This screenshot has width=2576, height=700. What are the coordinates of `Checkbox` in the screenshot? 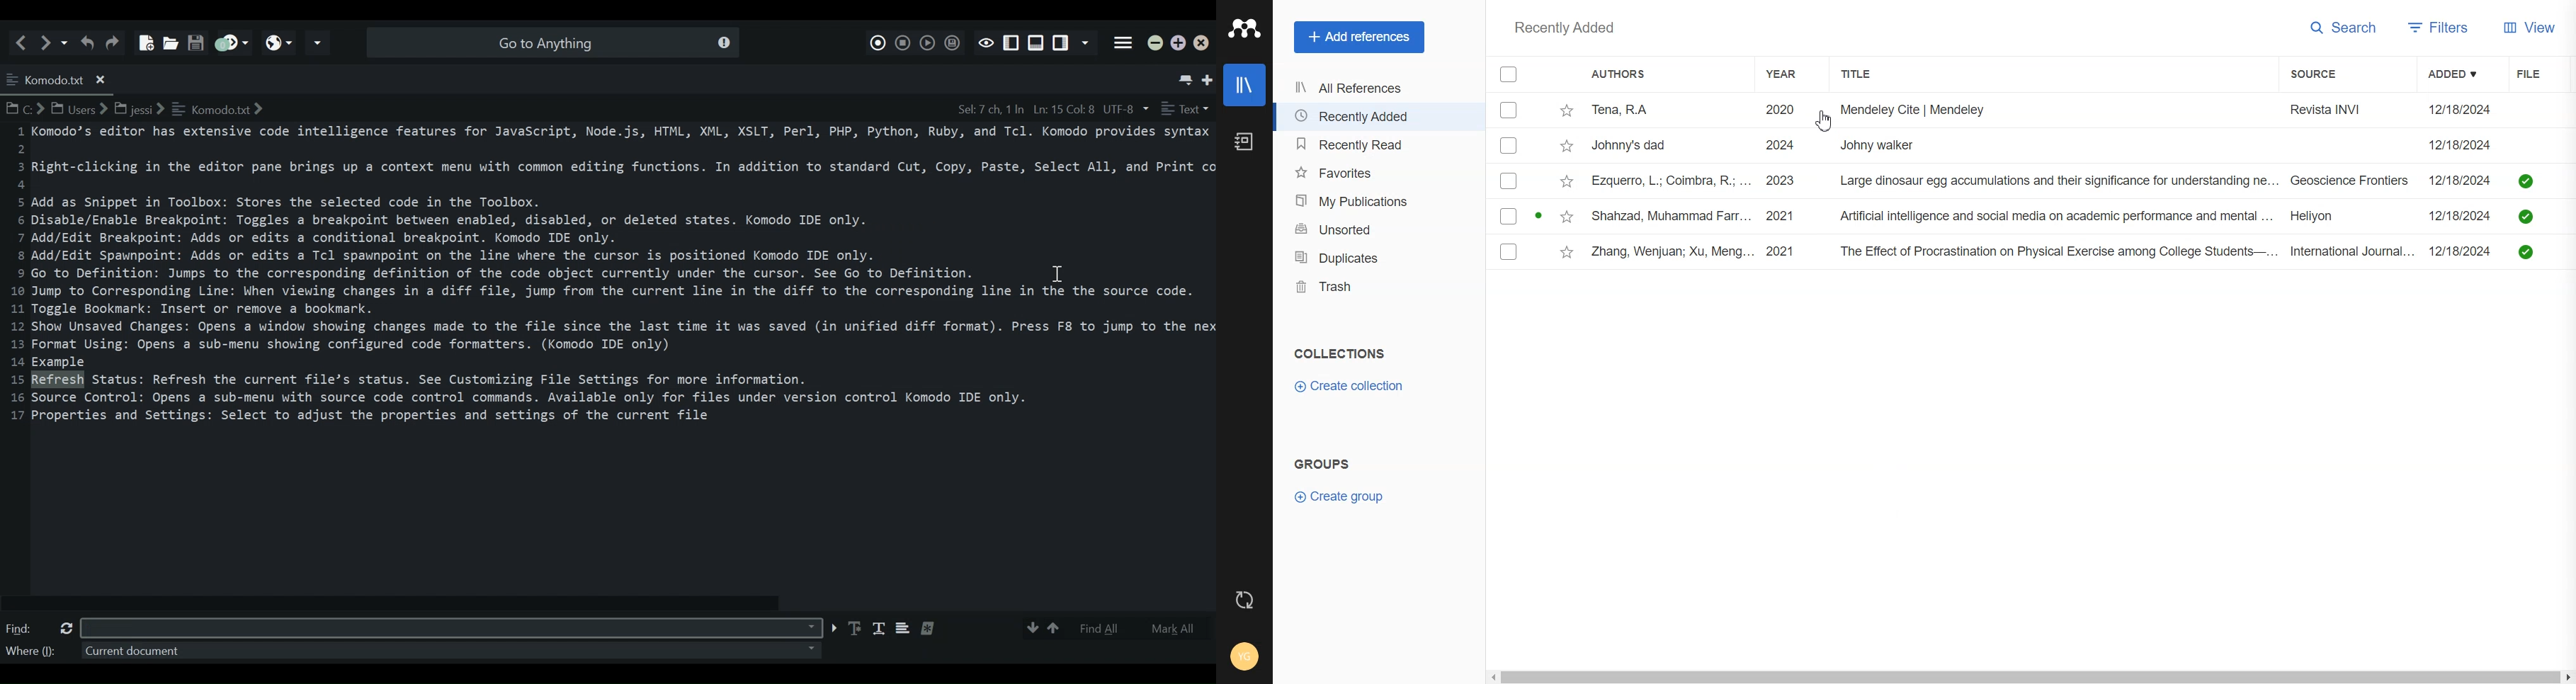 It's located at (1508, 182).